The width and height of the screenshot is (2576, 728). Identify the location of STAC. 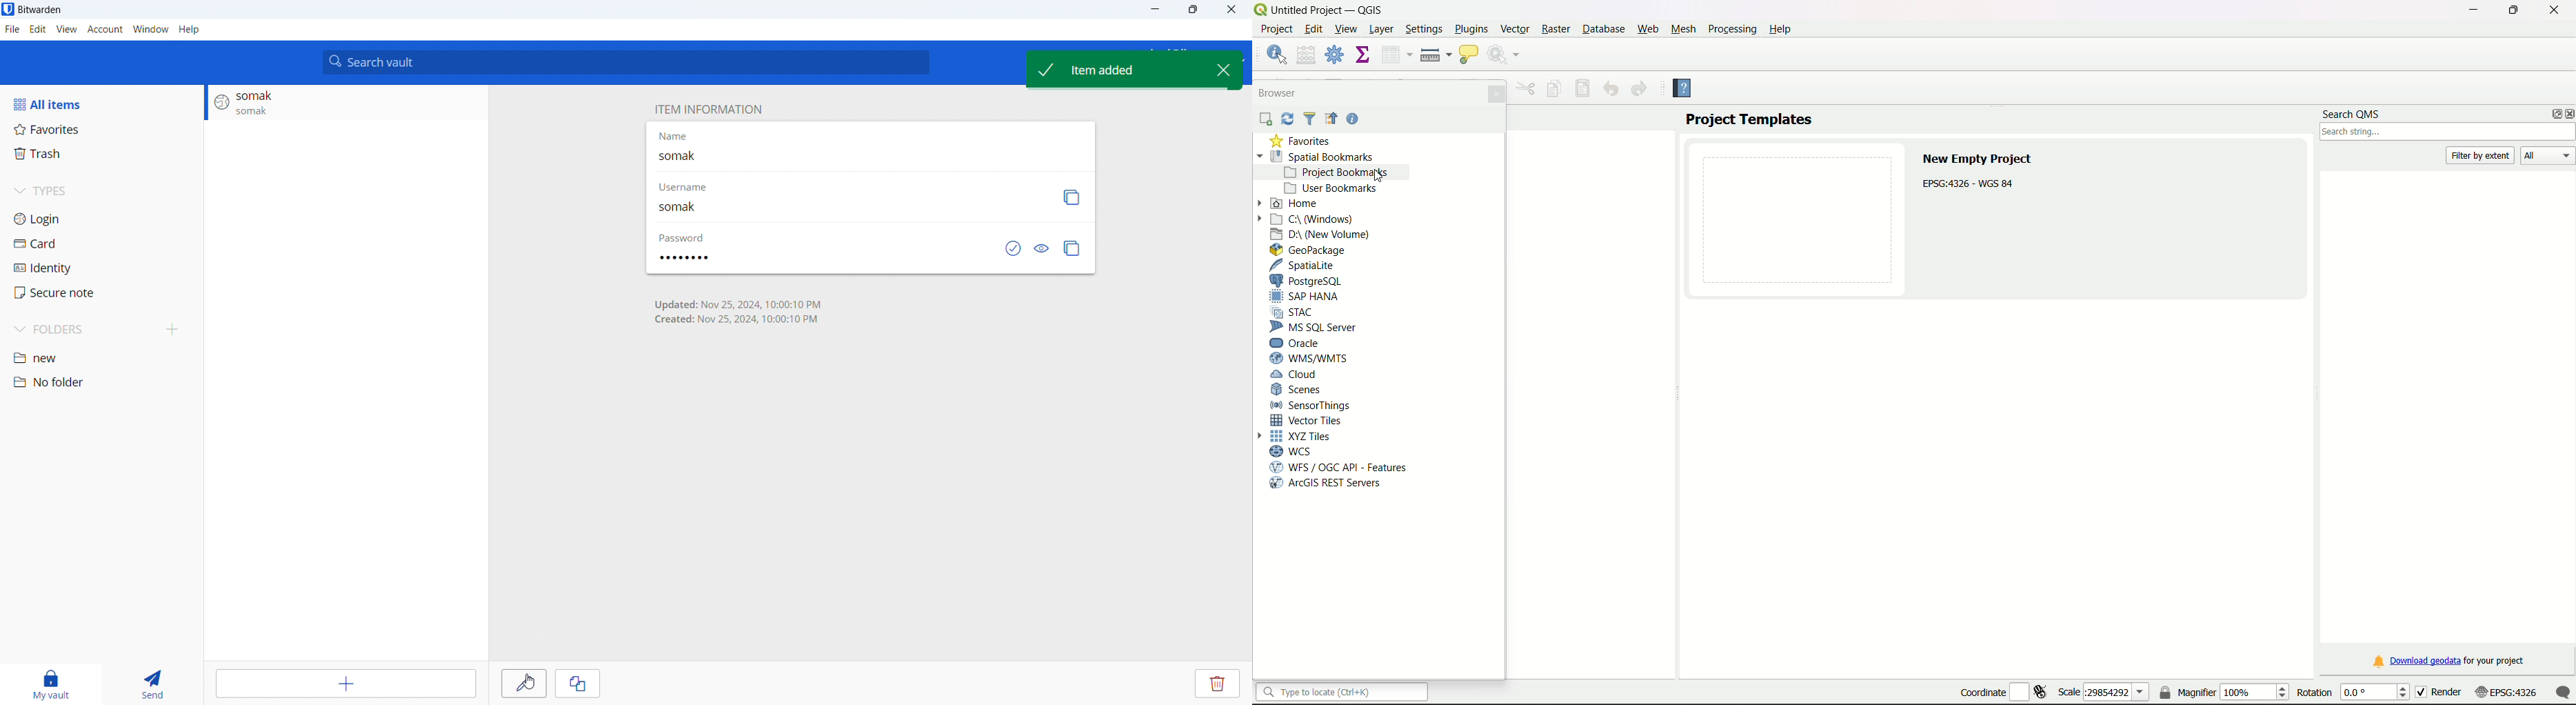
(1296, 312).